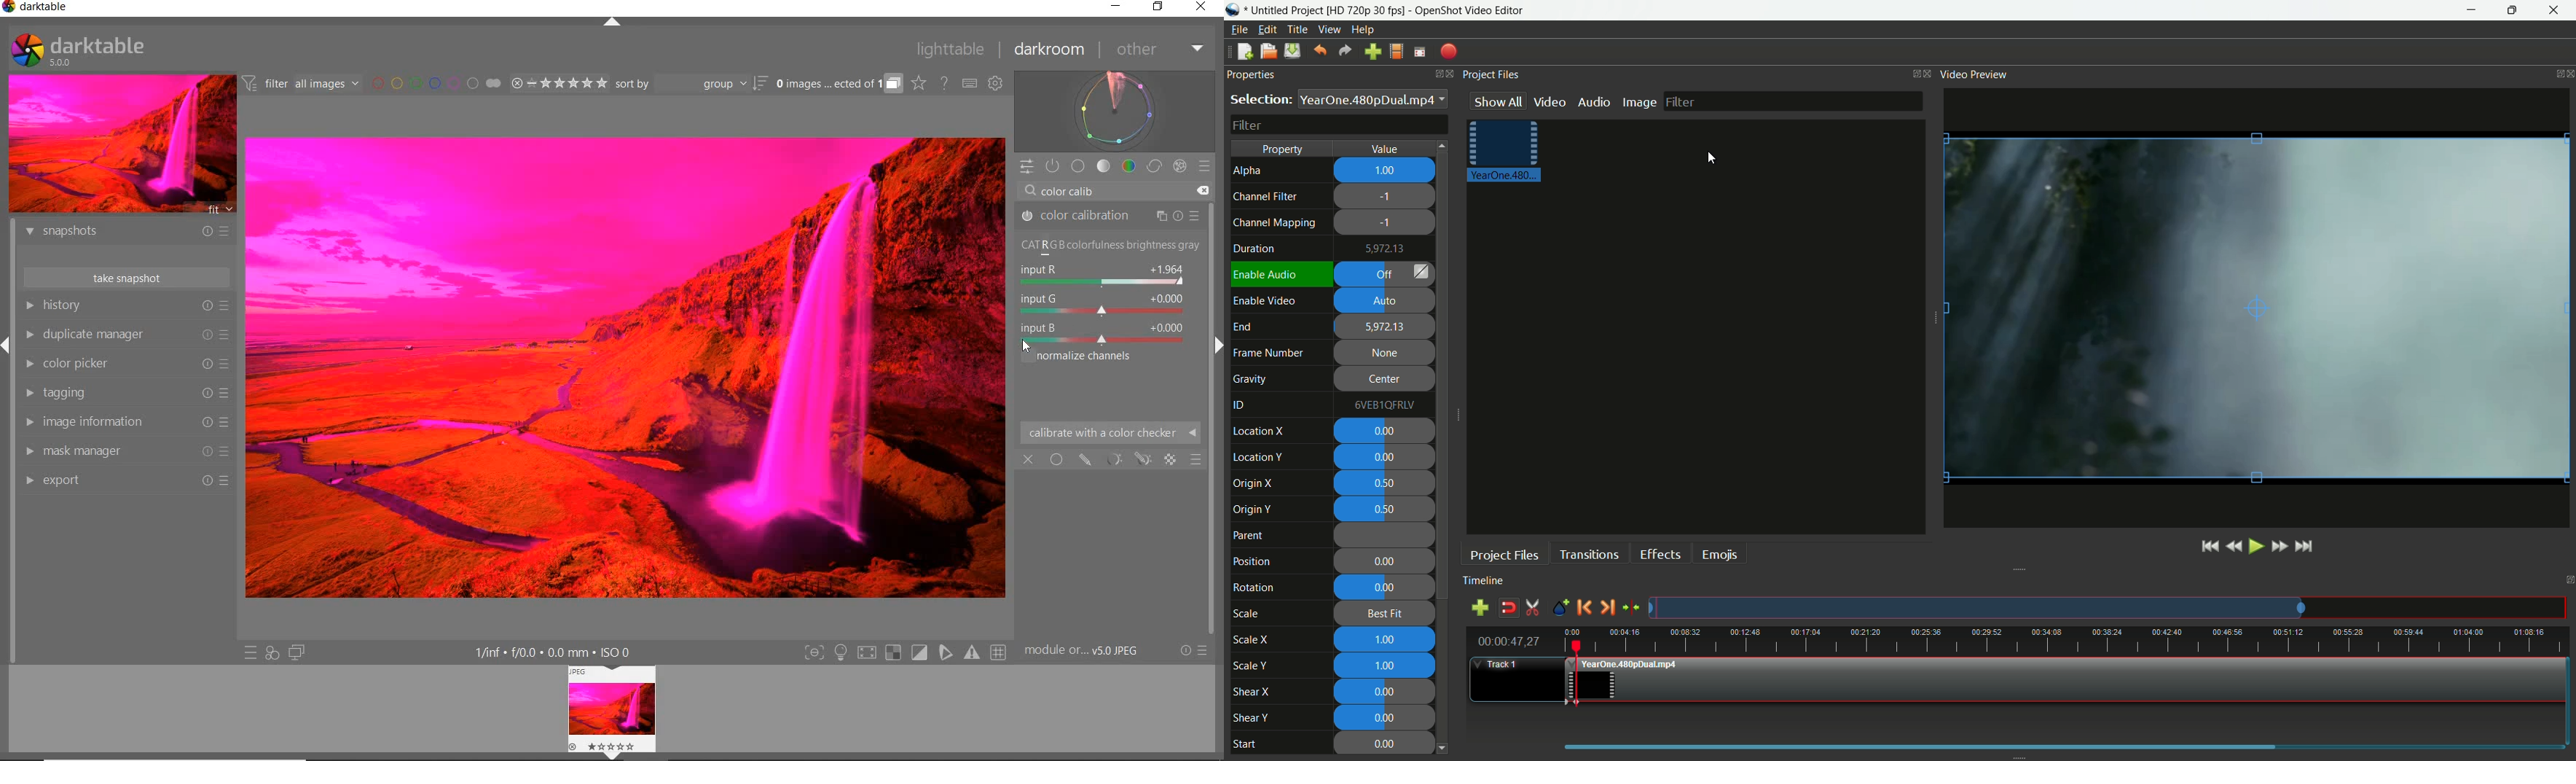  I want to click on channel filter, so click(1265, 196).